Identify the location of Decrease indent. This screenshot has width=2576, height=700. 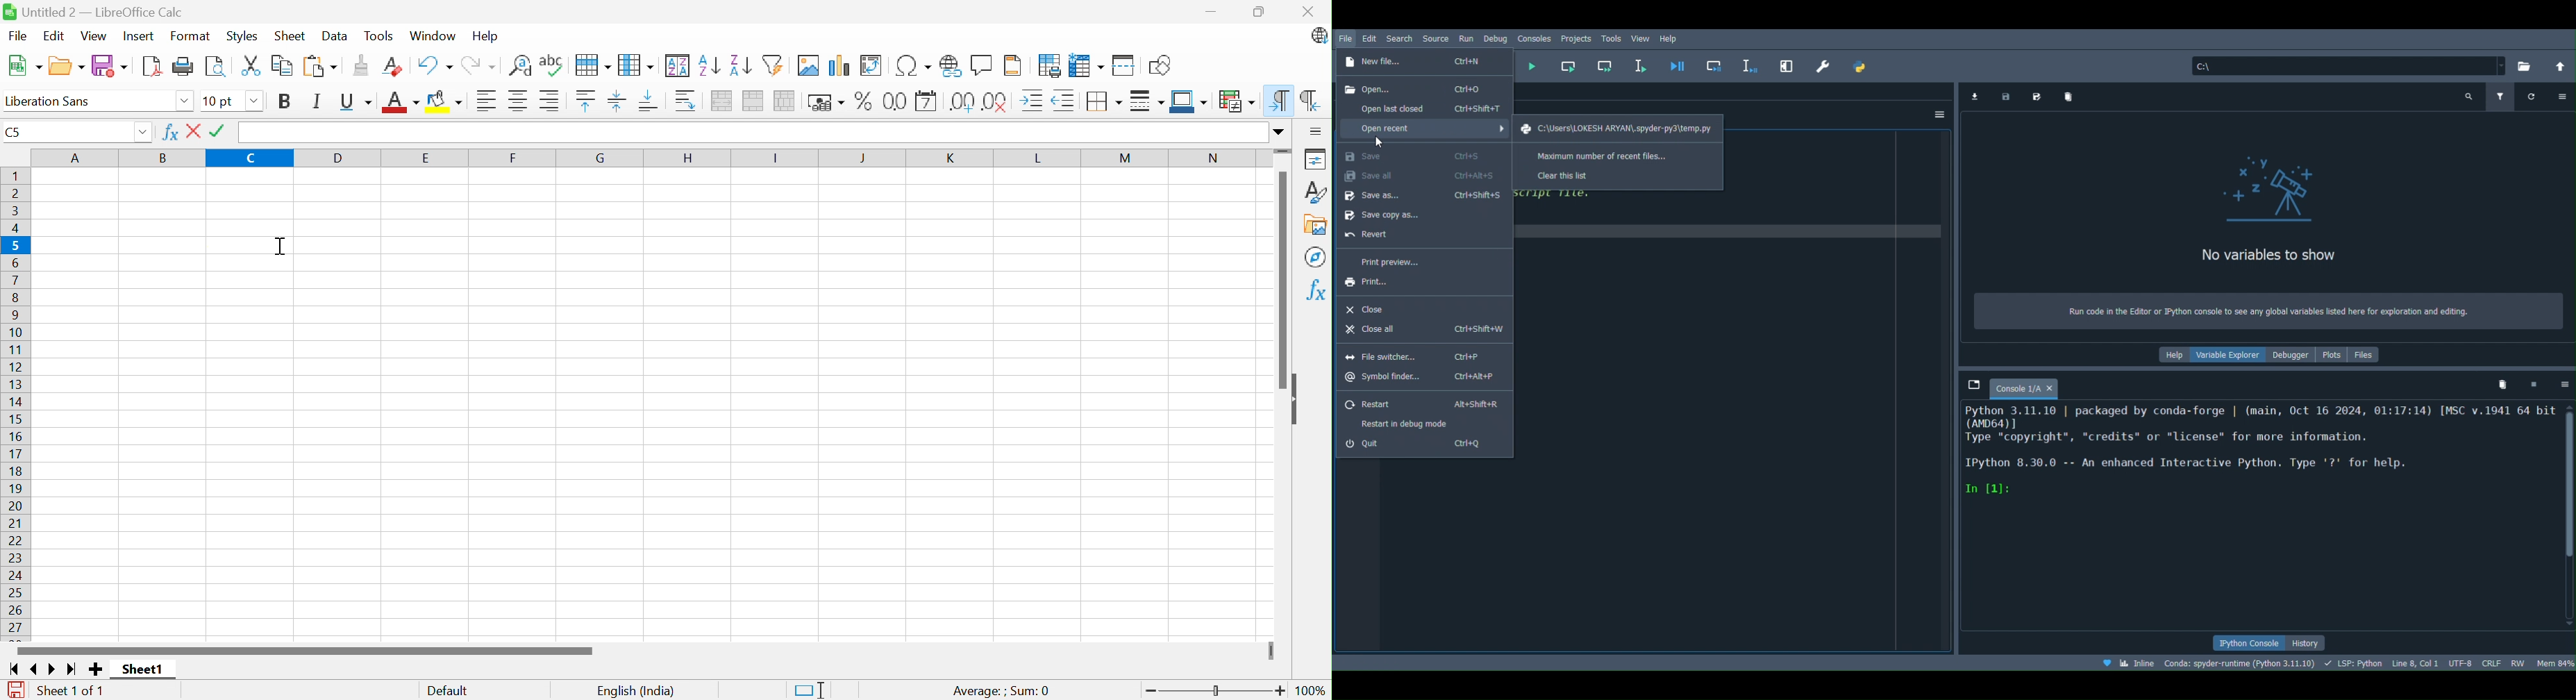
(1064, 102).